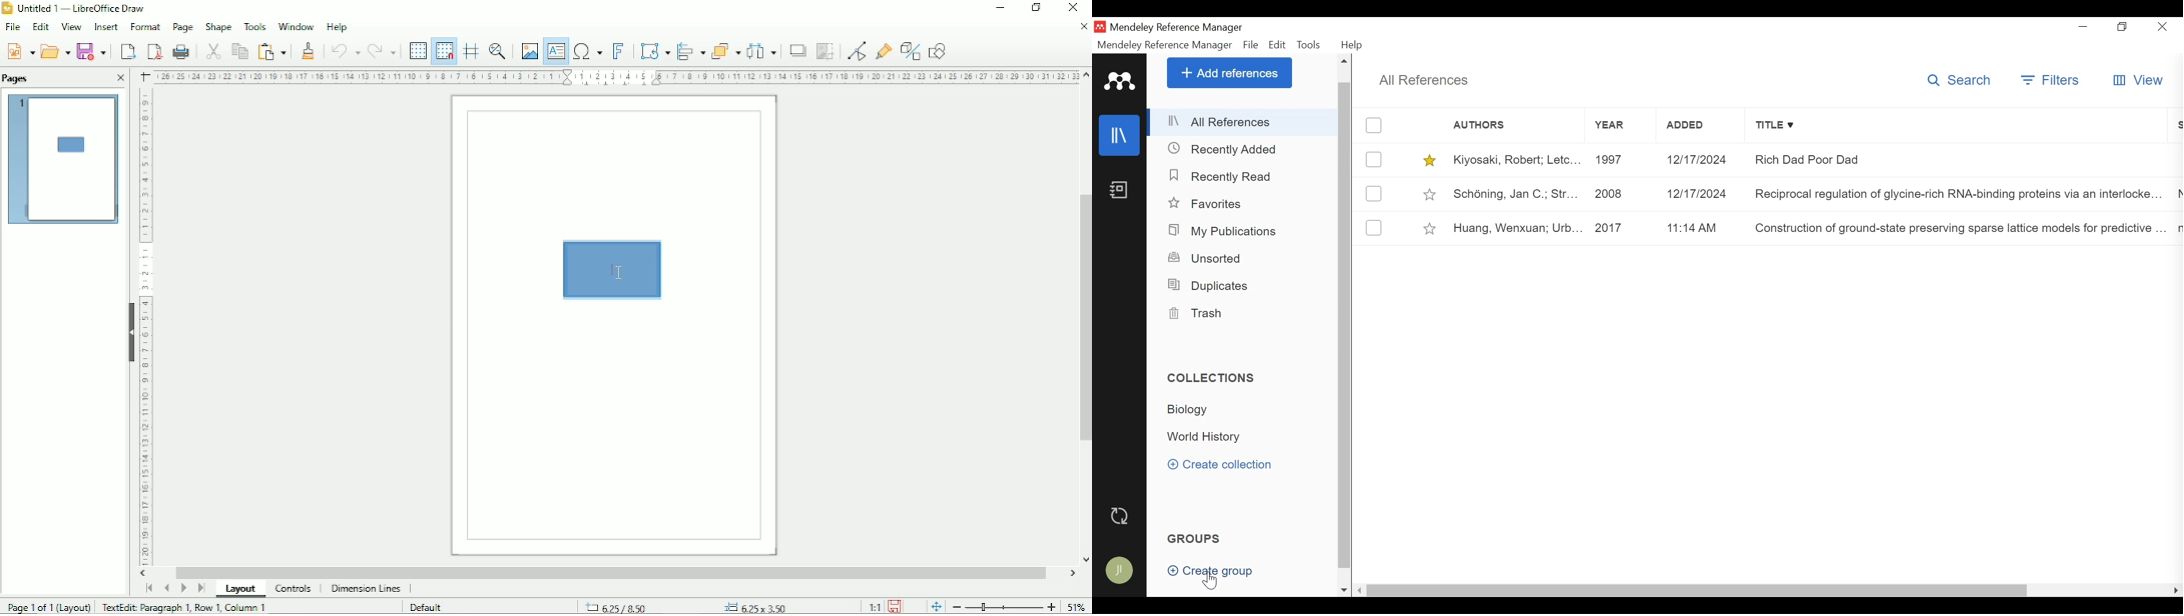  I want to click on Trash, so click(1199, 314).